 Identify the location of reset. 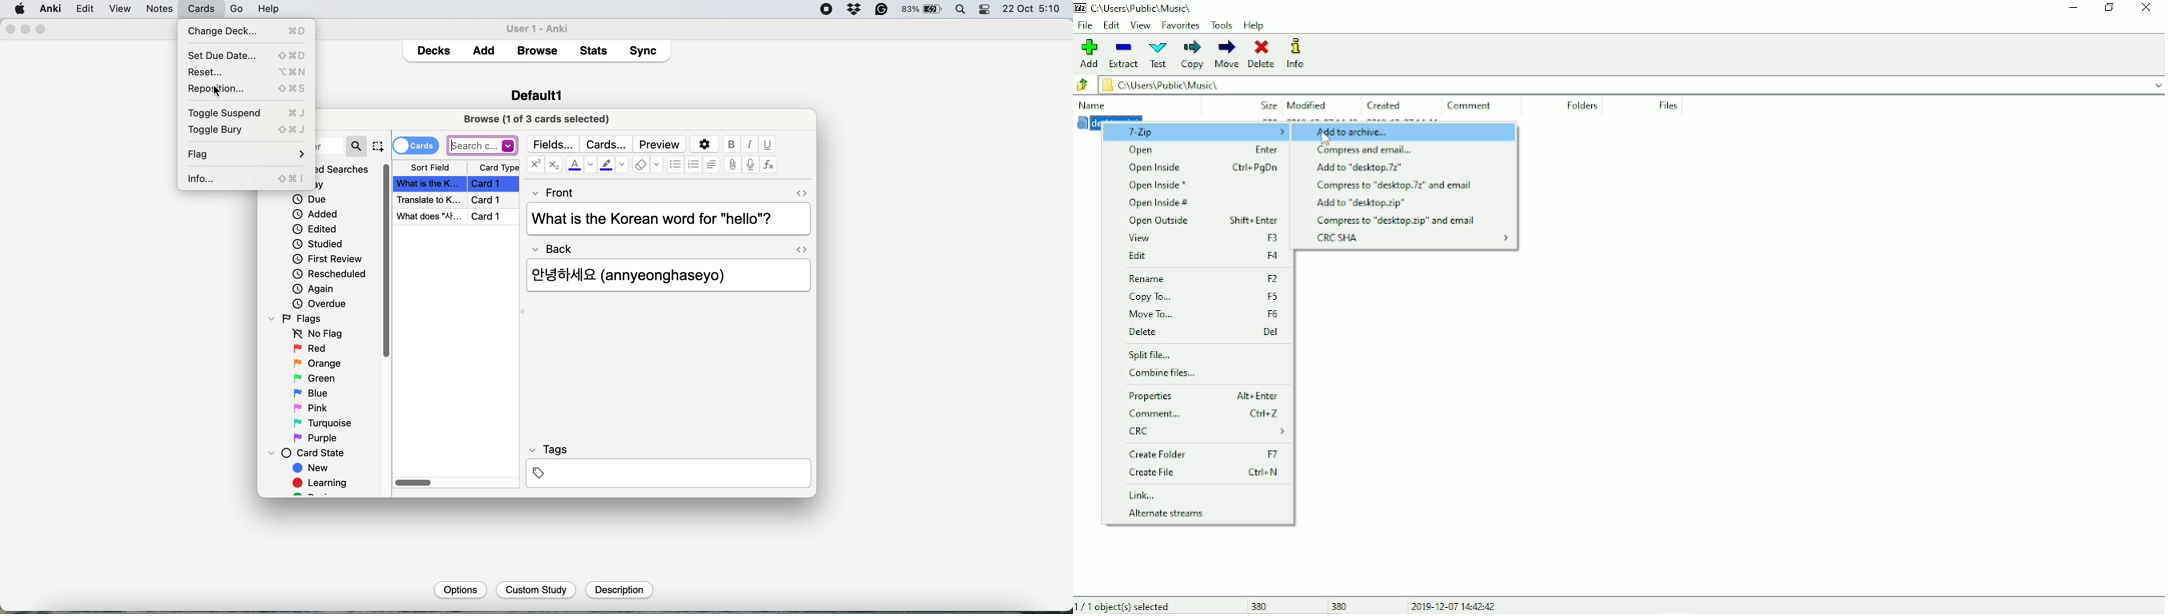
(247, 71).